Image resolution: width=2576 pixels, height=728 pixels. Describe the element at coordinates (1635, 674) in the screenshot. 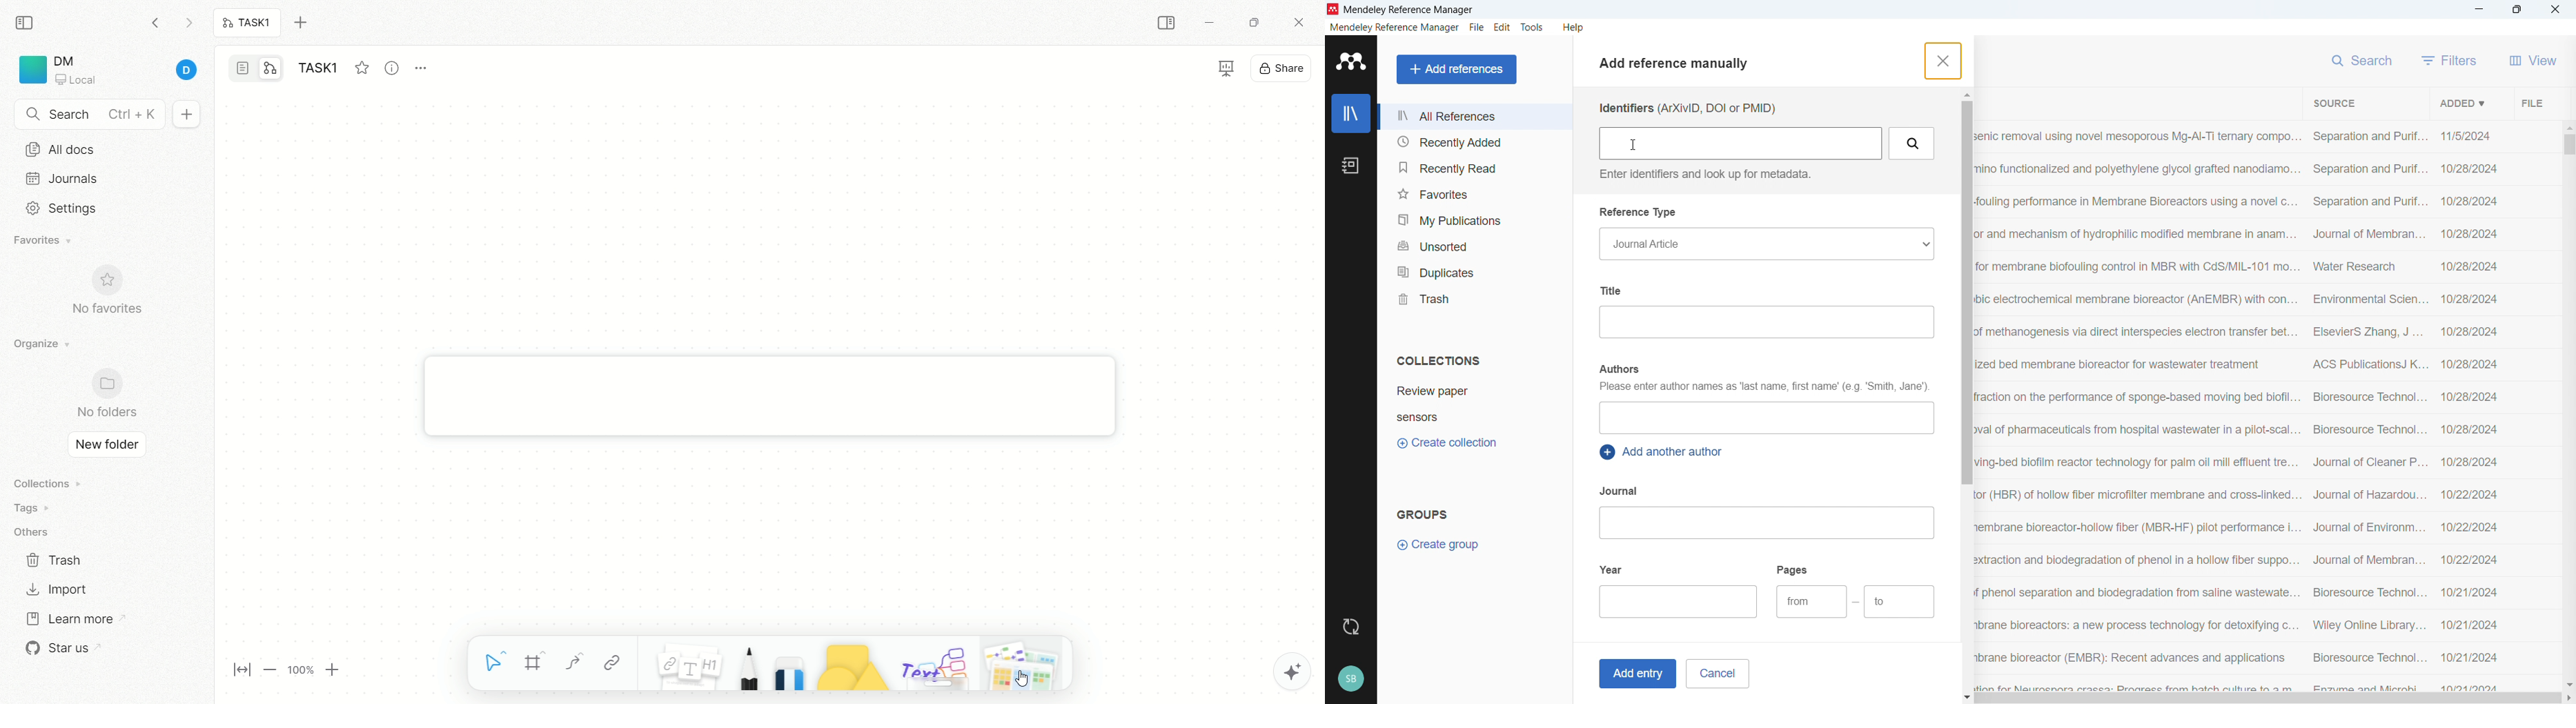

I see `Add entry ` at that location.